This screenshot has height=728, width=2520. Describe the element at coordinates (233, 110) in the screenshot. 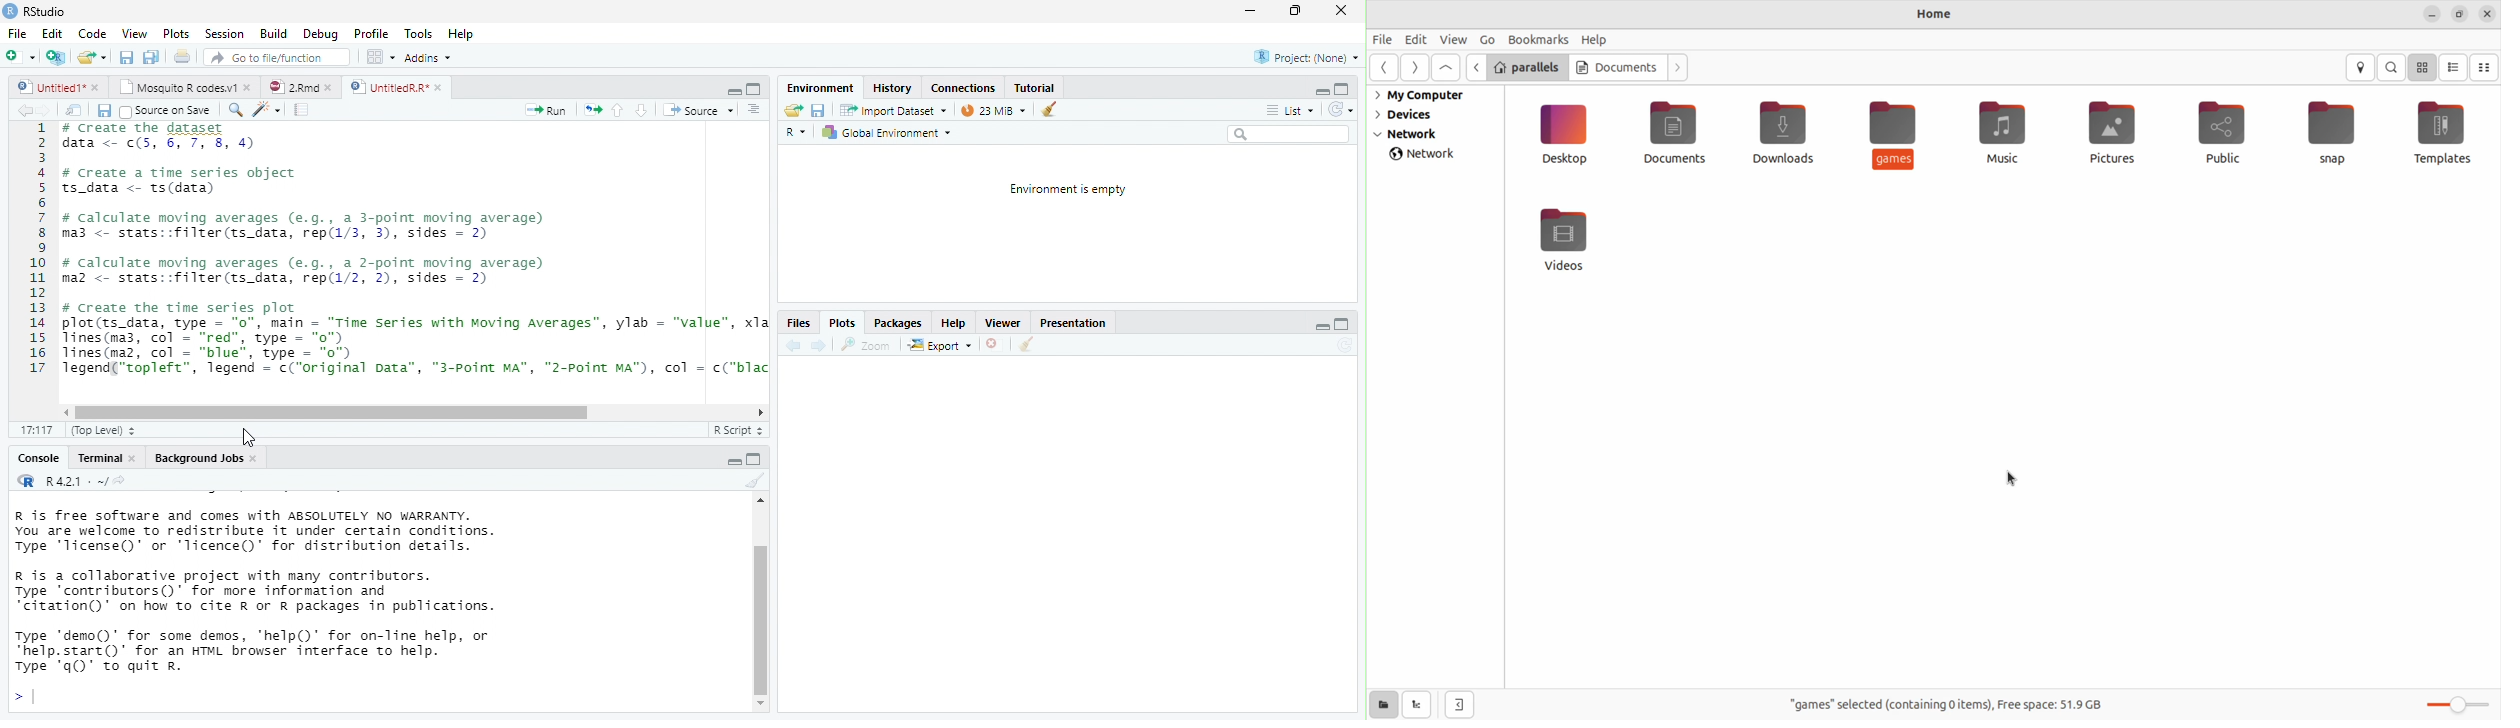

I see `search` at that location.